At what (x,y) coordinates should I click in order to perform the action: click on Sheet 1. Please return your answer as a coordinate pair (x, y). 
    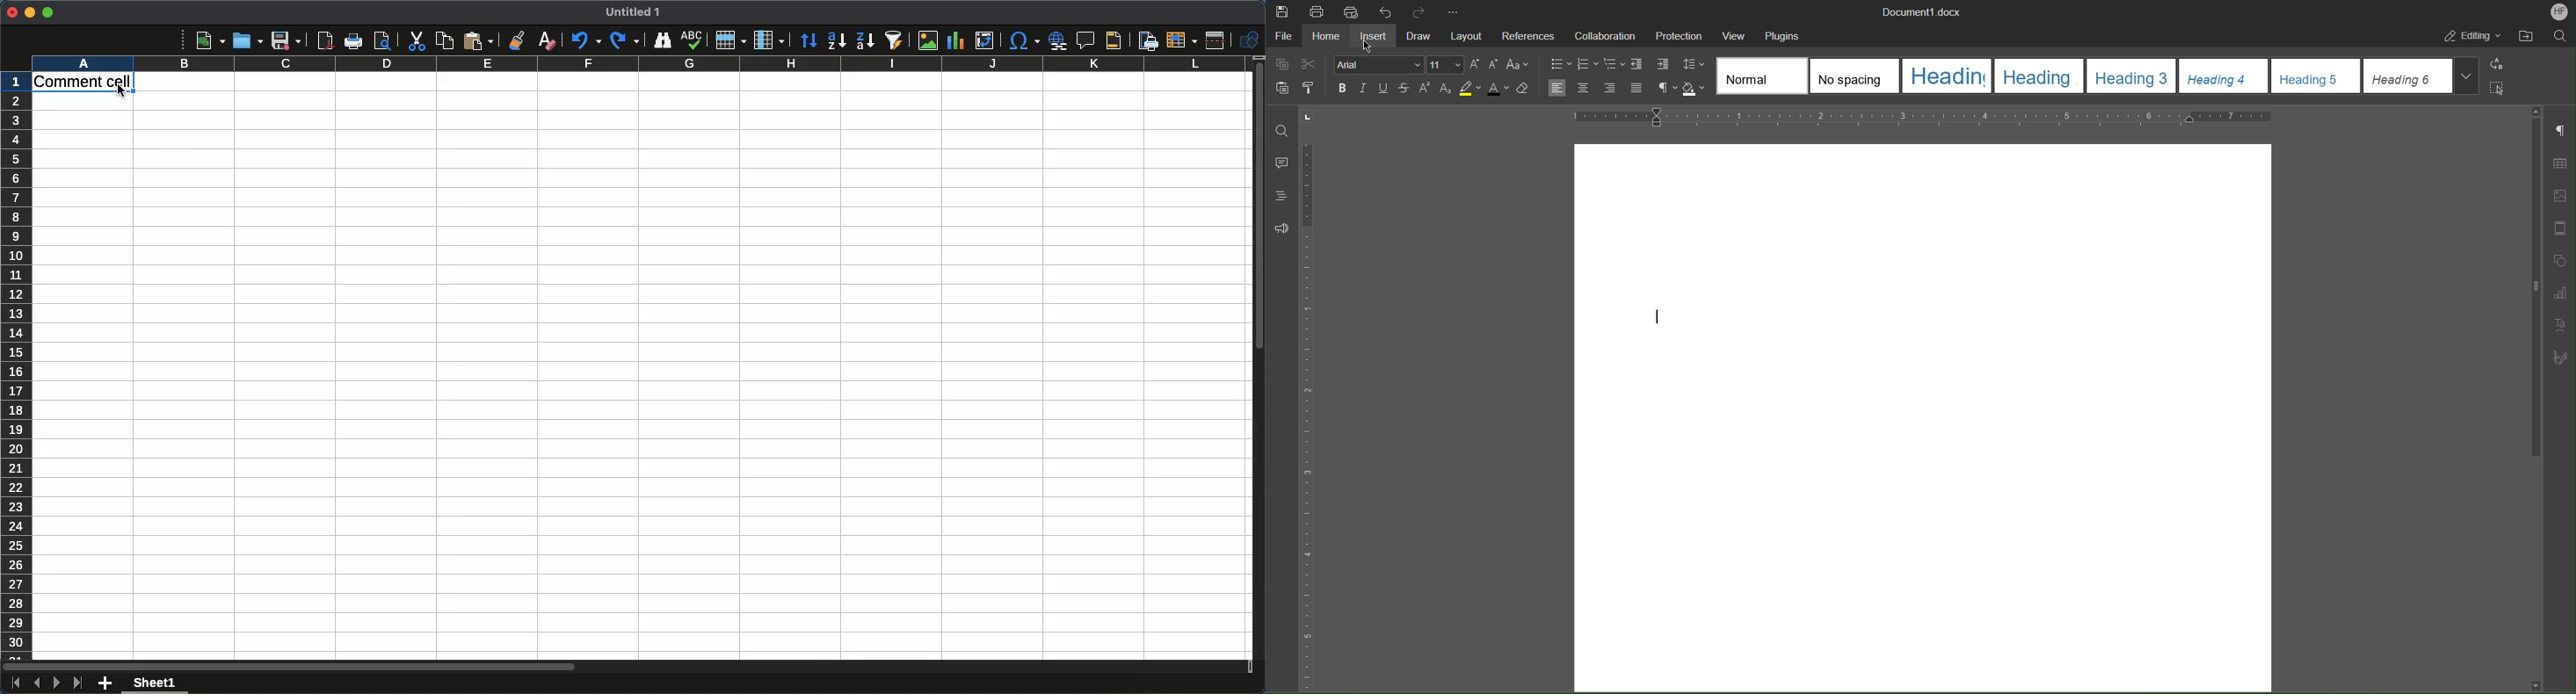
    Looking at the image, I should click on (157, 683).